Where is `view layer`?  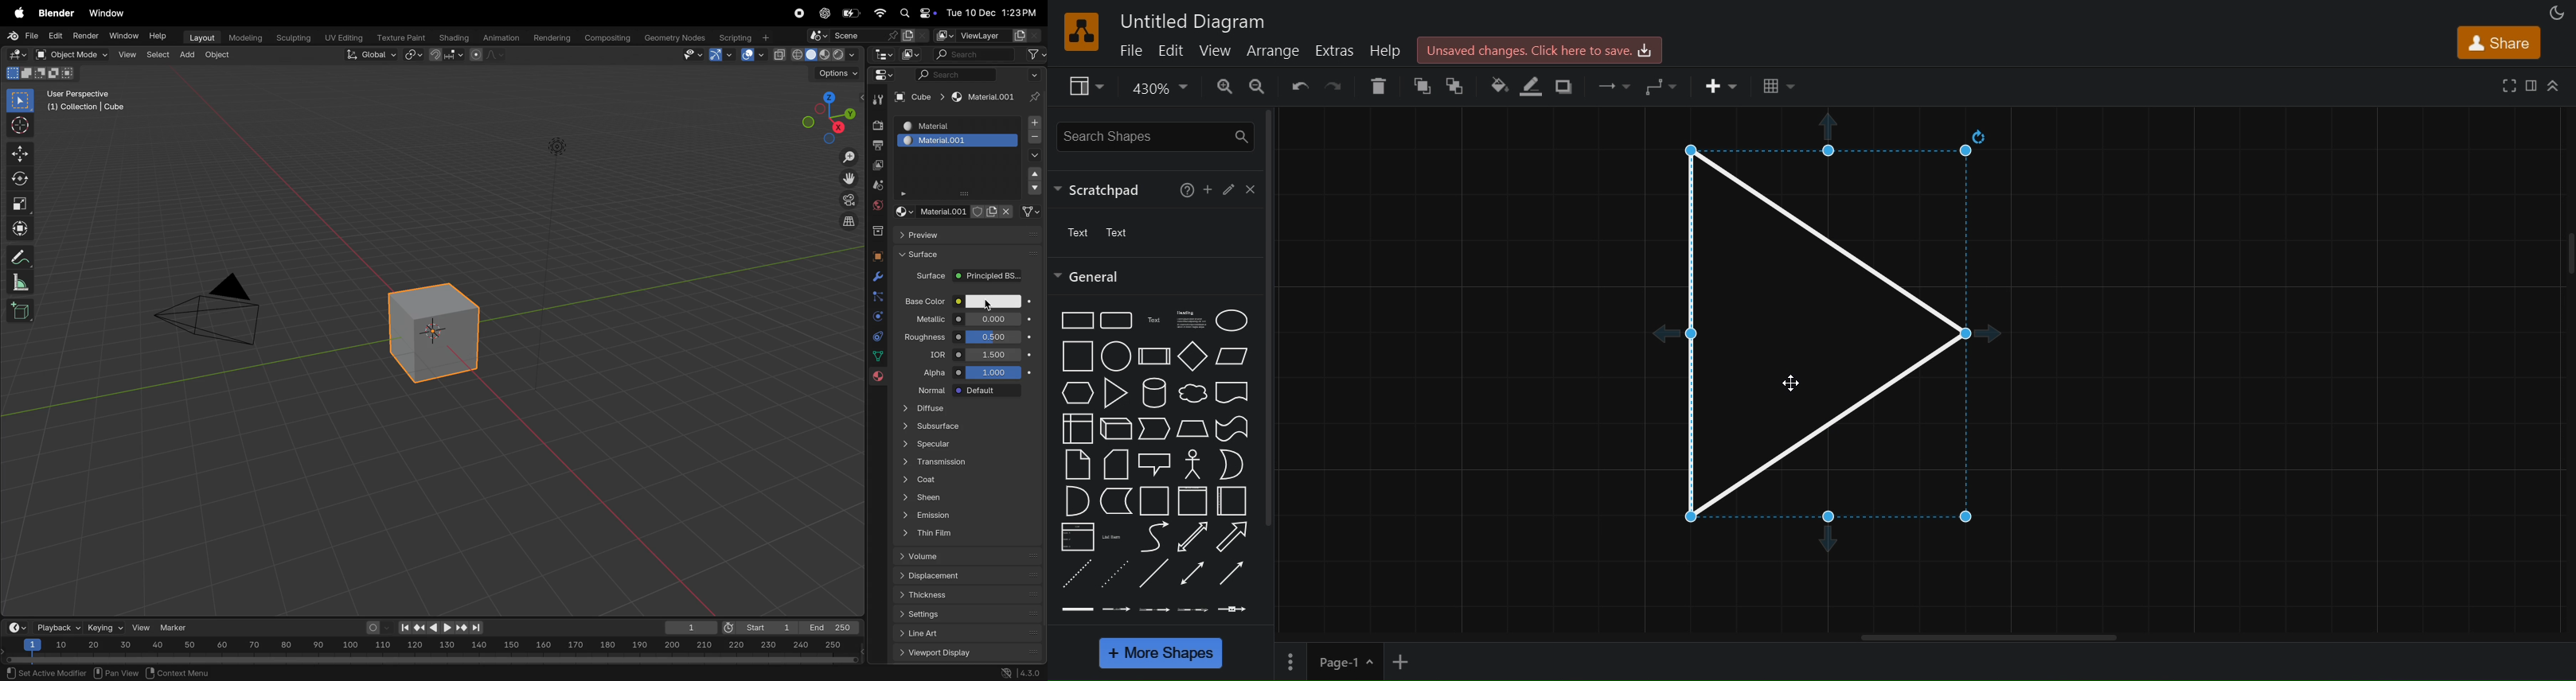 view layer is located at coordinates (879, 166).